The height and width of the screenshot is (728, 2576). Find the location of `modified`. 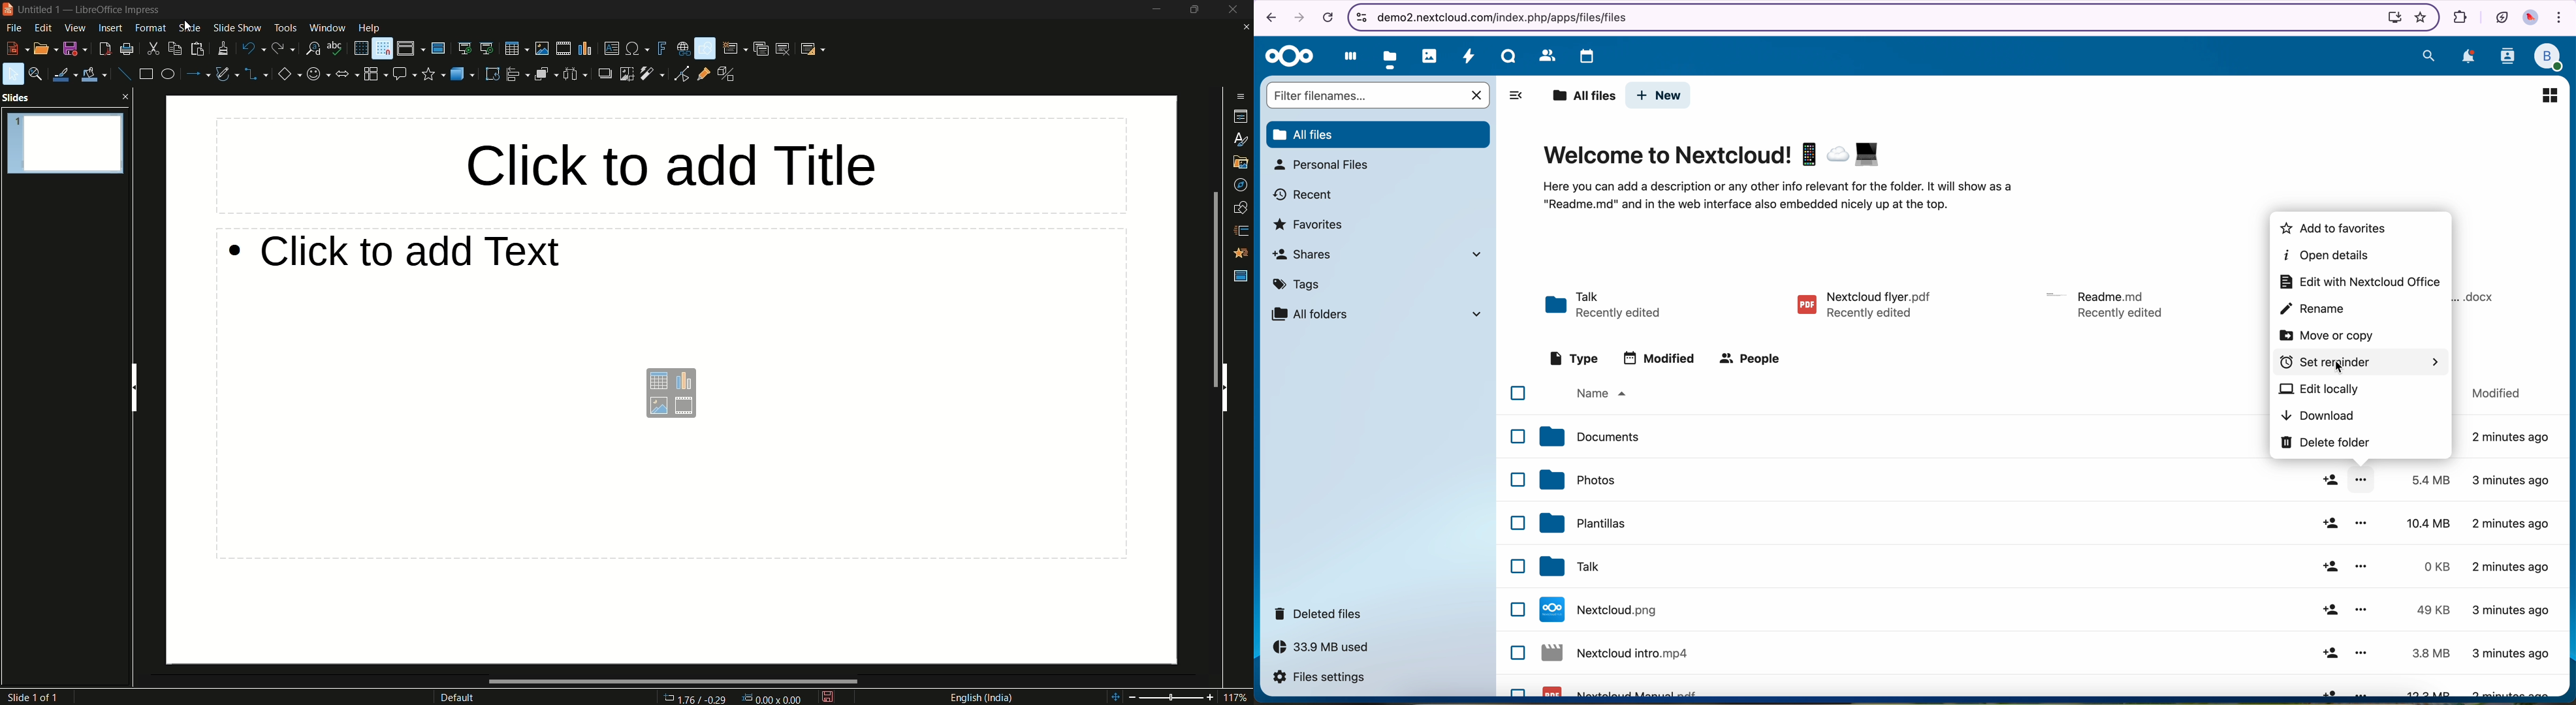

modified is located at coordinates (1659, 358).